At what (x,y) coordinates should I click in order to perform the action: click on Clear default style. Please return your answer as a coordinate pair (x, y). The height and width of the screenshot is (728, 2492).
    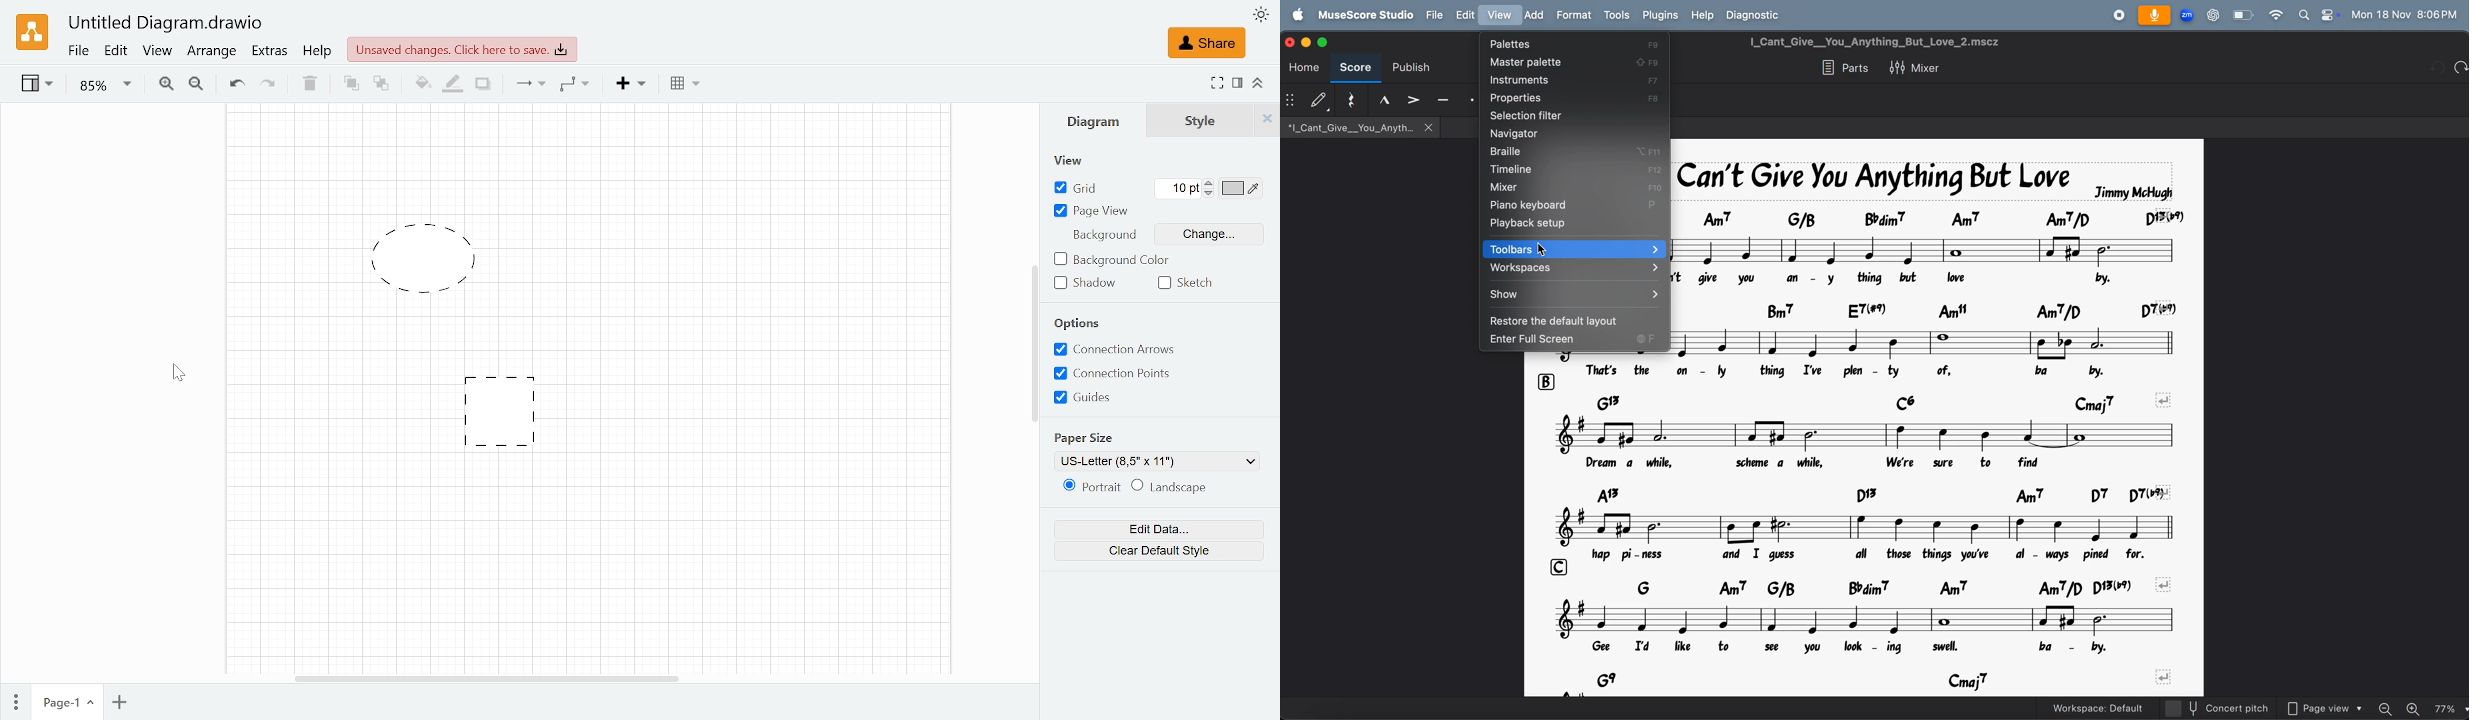
    Looking at the image, I should click on (1158, 551).